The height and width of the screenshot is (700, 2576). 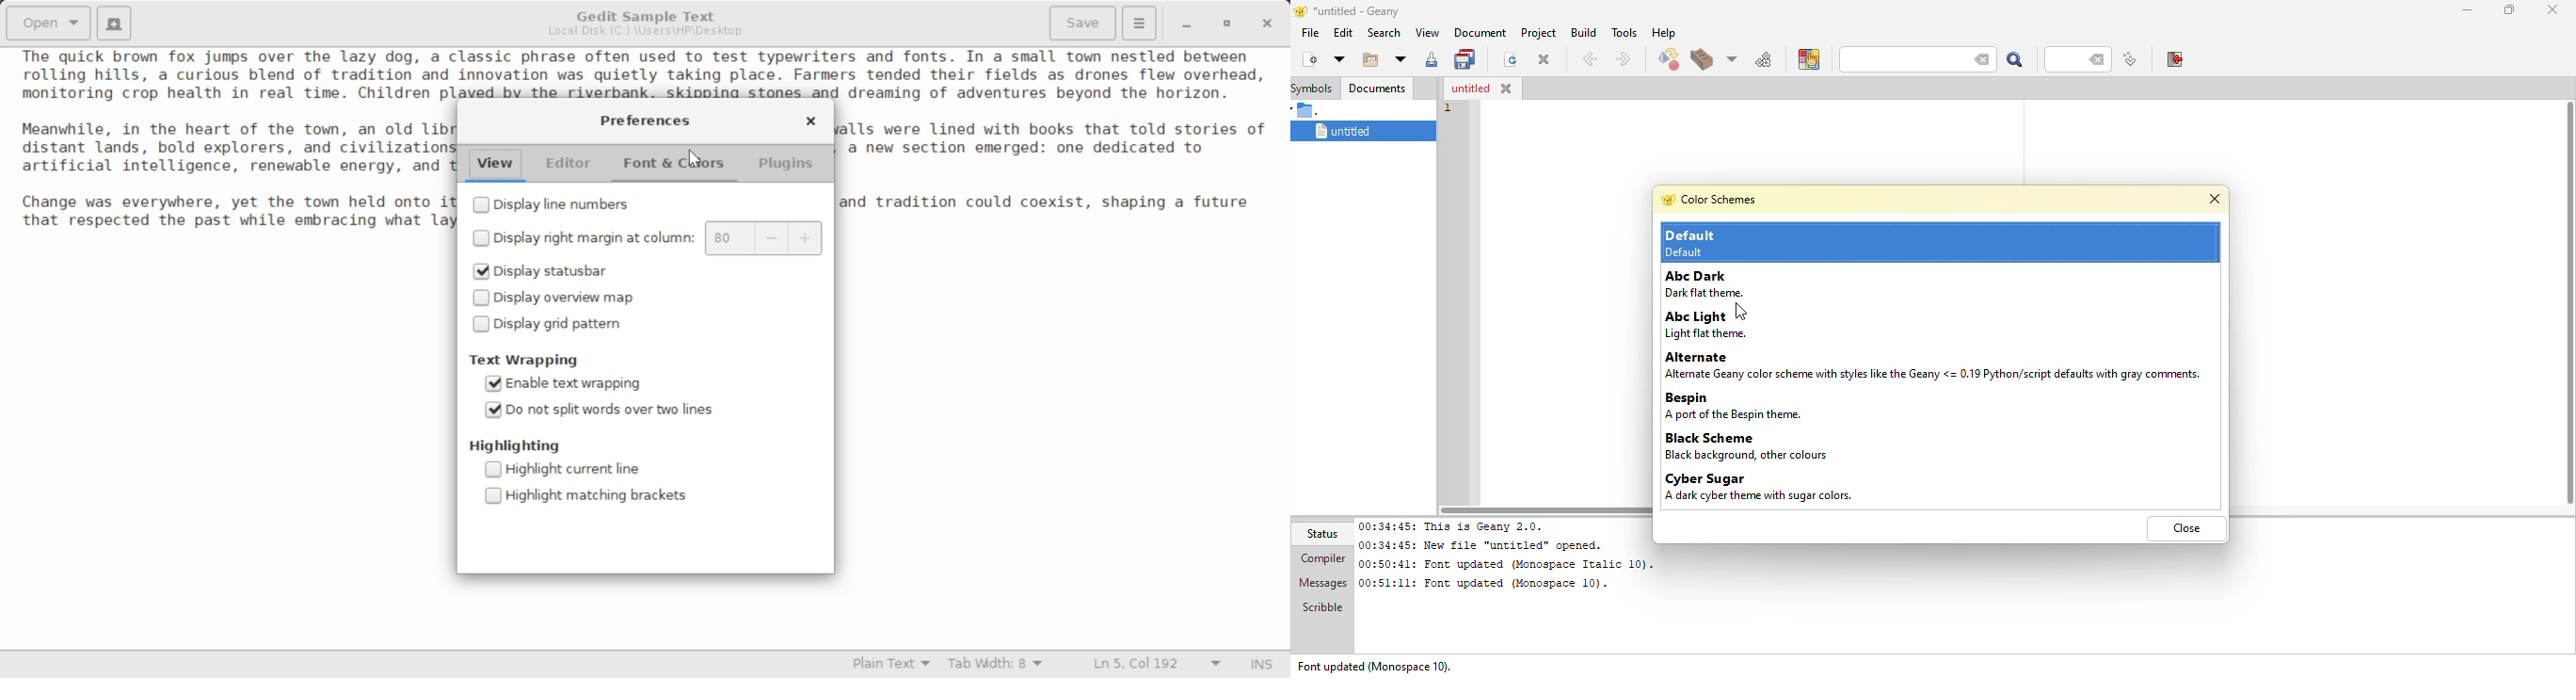 I want to click on Abc Light Light flat theme., so click(x=1736, y=326).